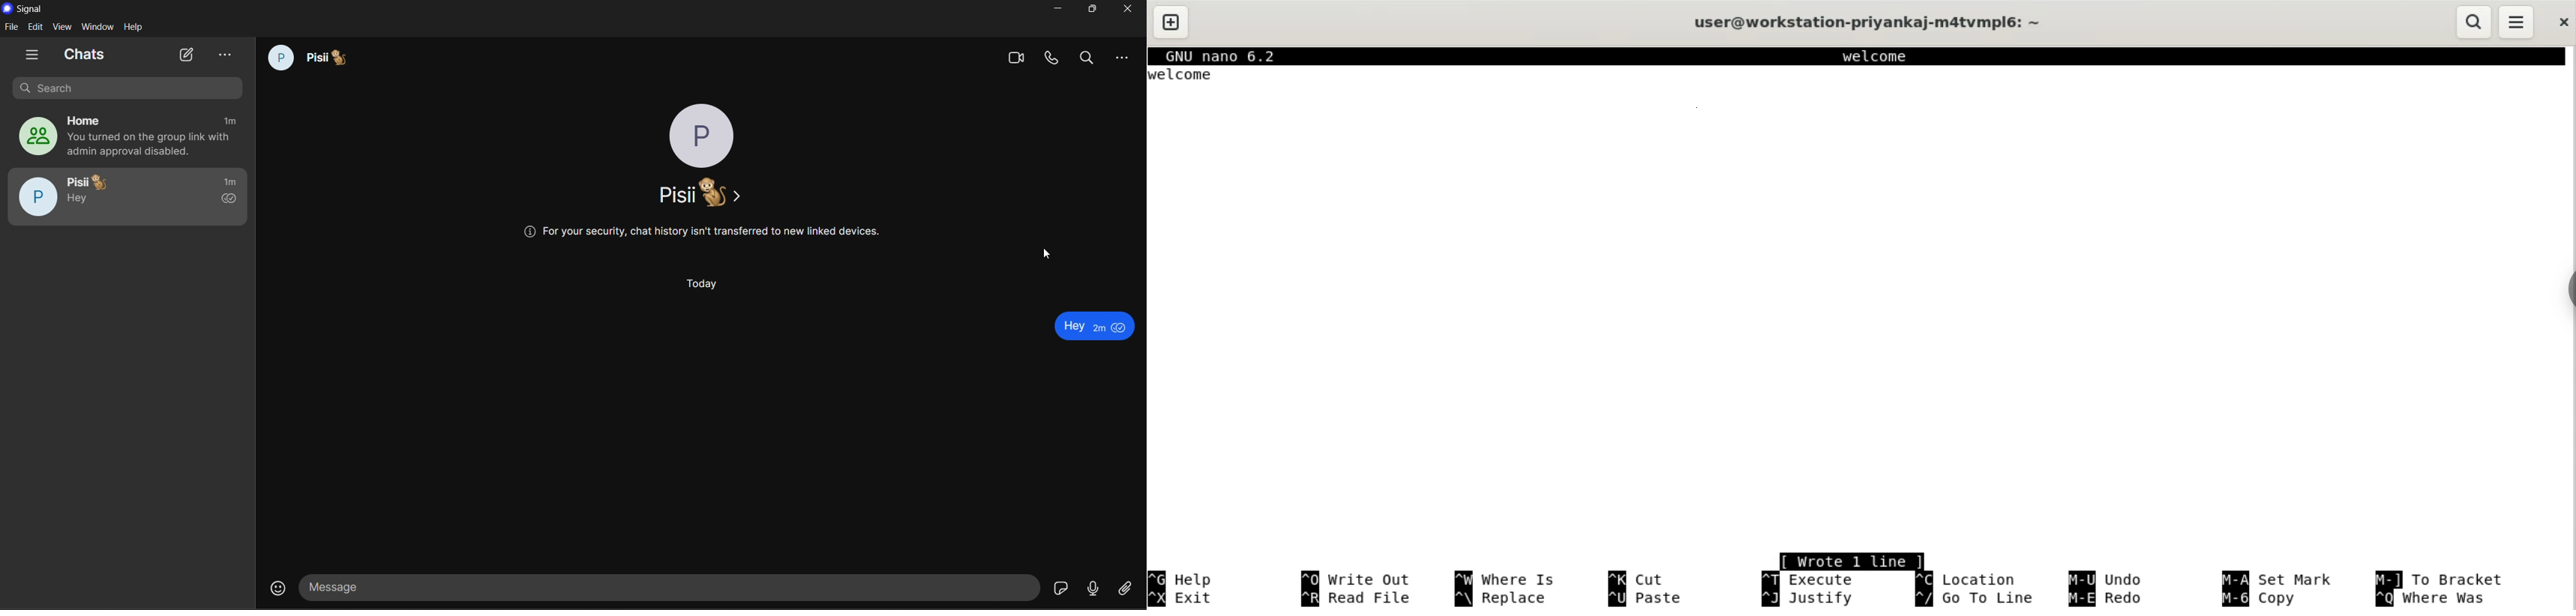 The height and width of the screenshot is (616, 2576). Describe the element at coordinates (1504, 600) in the screenshot. I see `replace` at that location.